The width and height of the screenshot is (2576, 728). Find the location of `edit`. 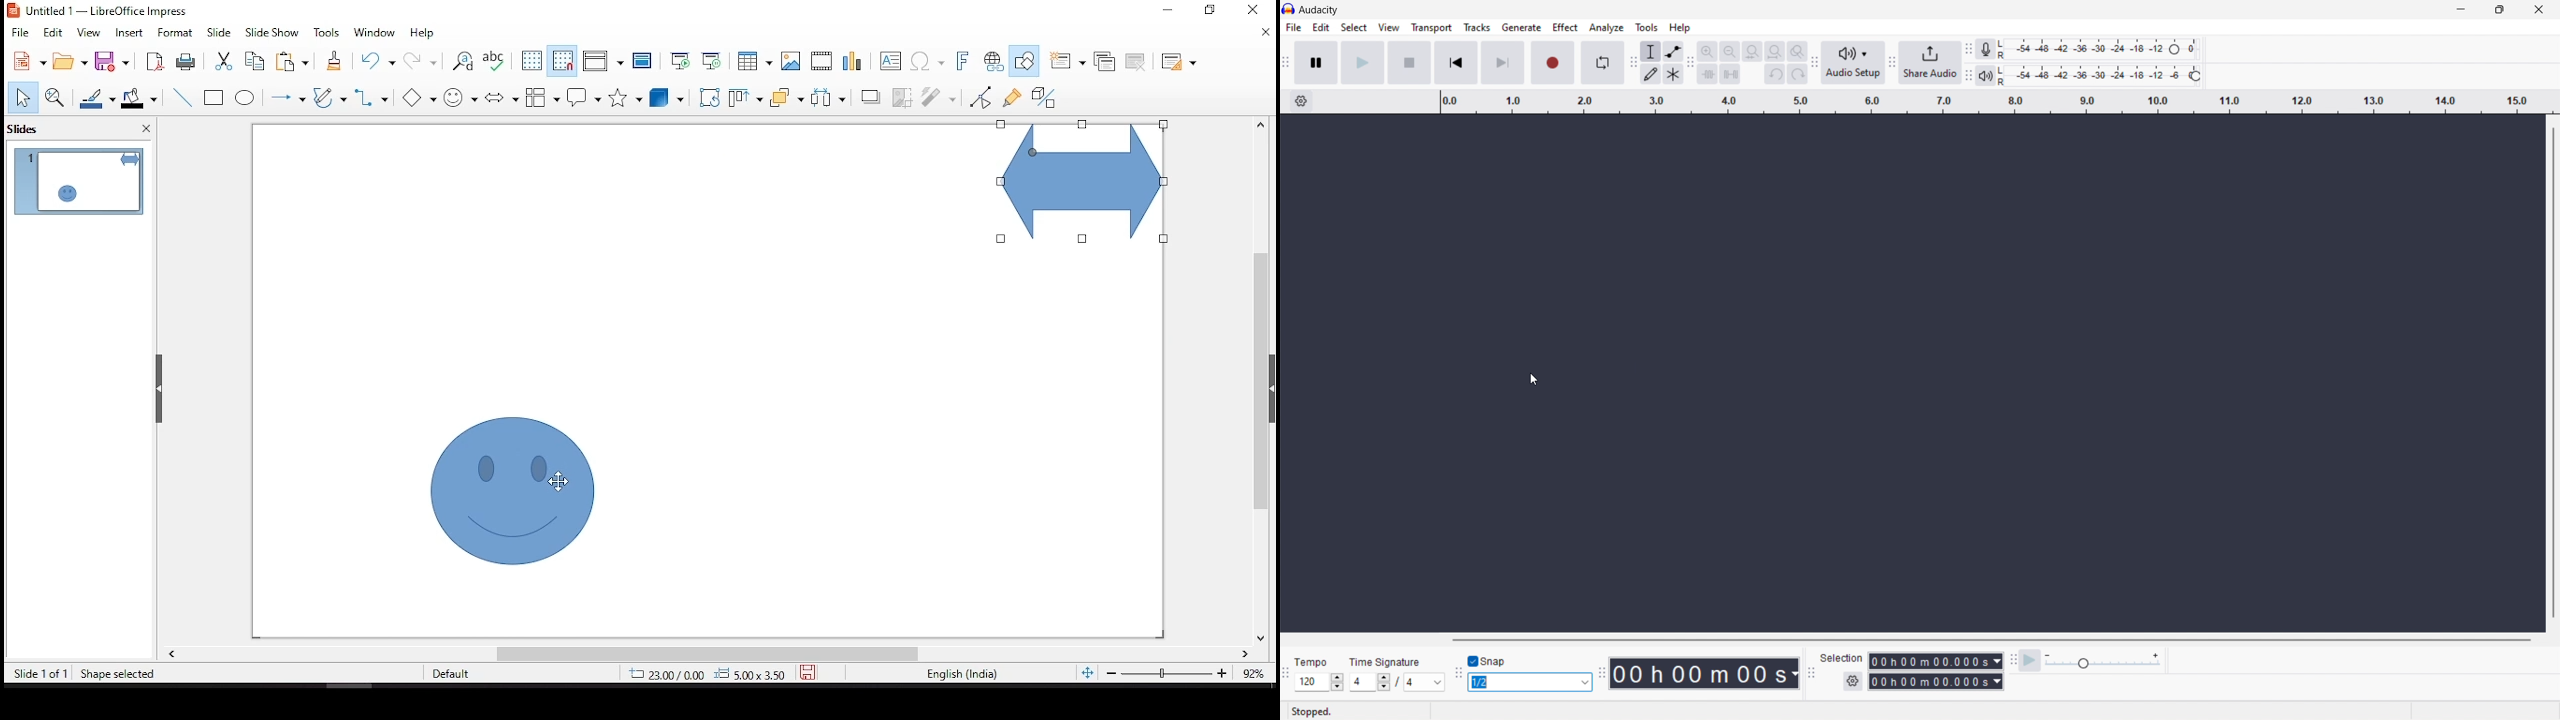

edit is located at coordinates (1322, 27).